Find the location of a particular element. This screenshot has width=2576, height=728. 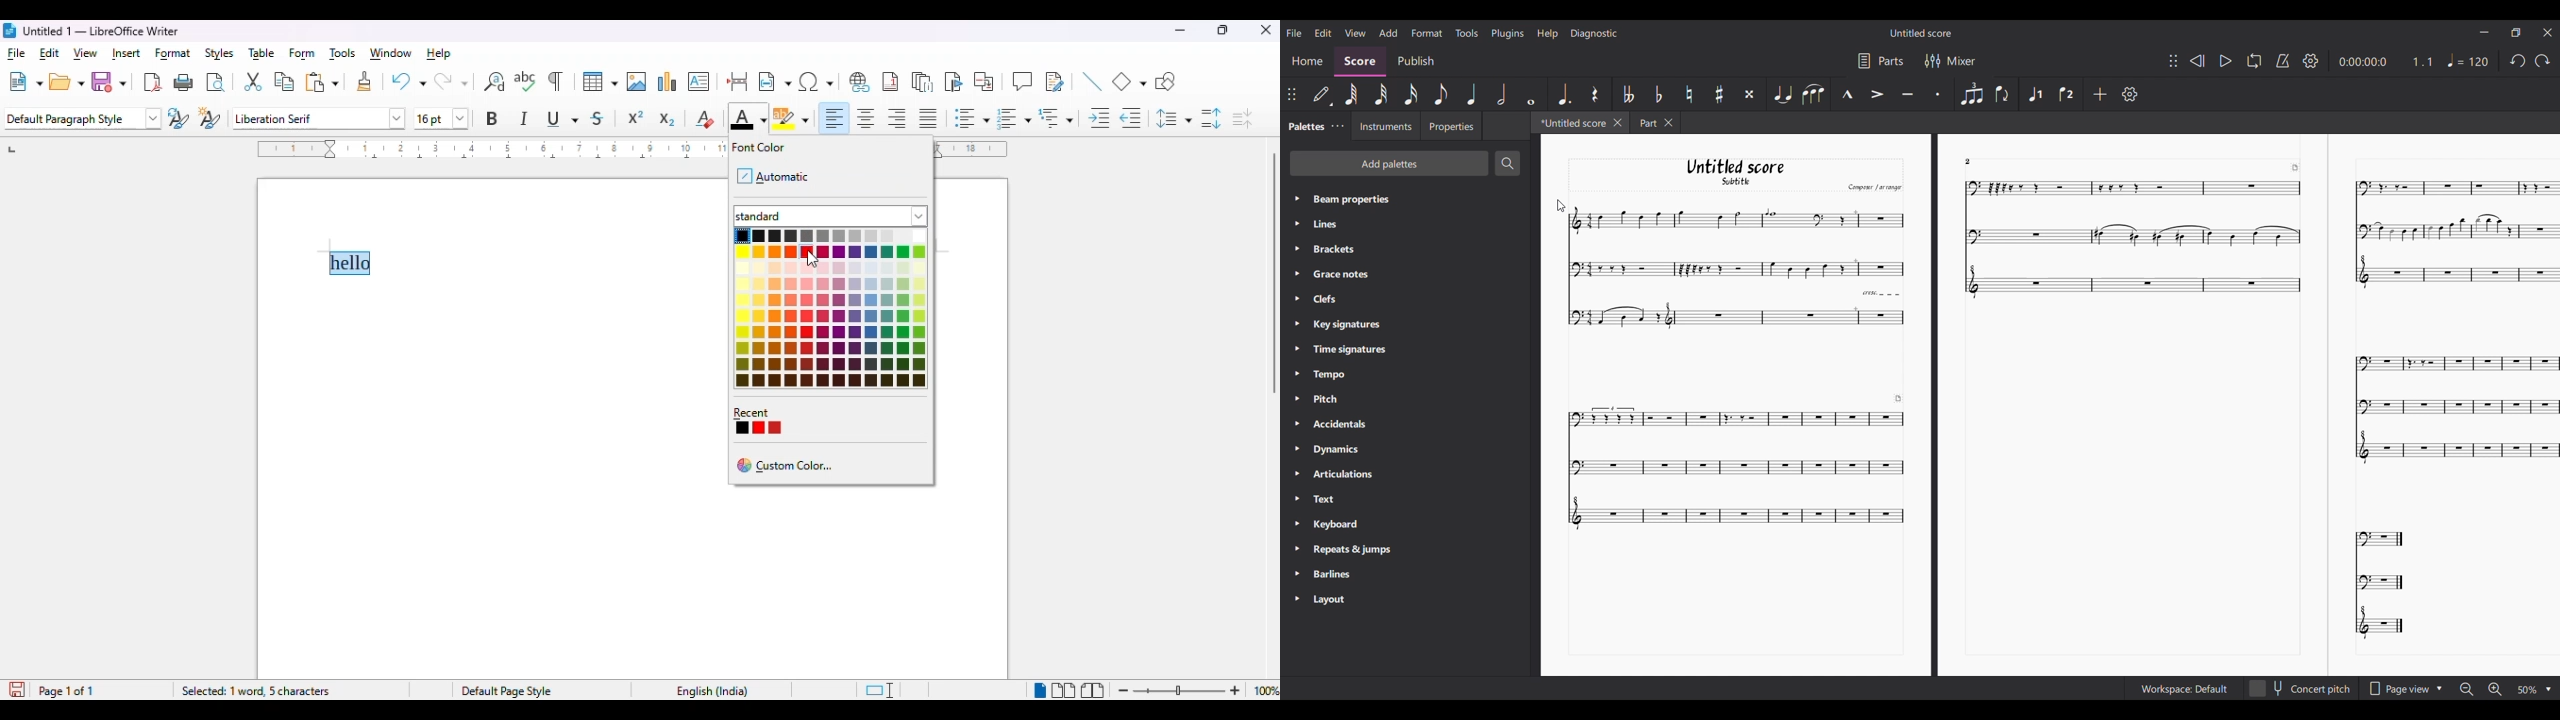

page style is located at coordinates (507, 691).